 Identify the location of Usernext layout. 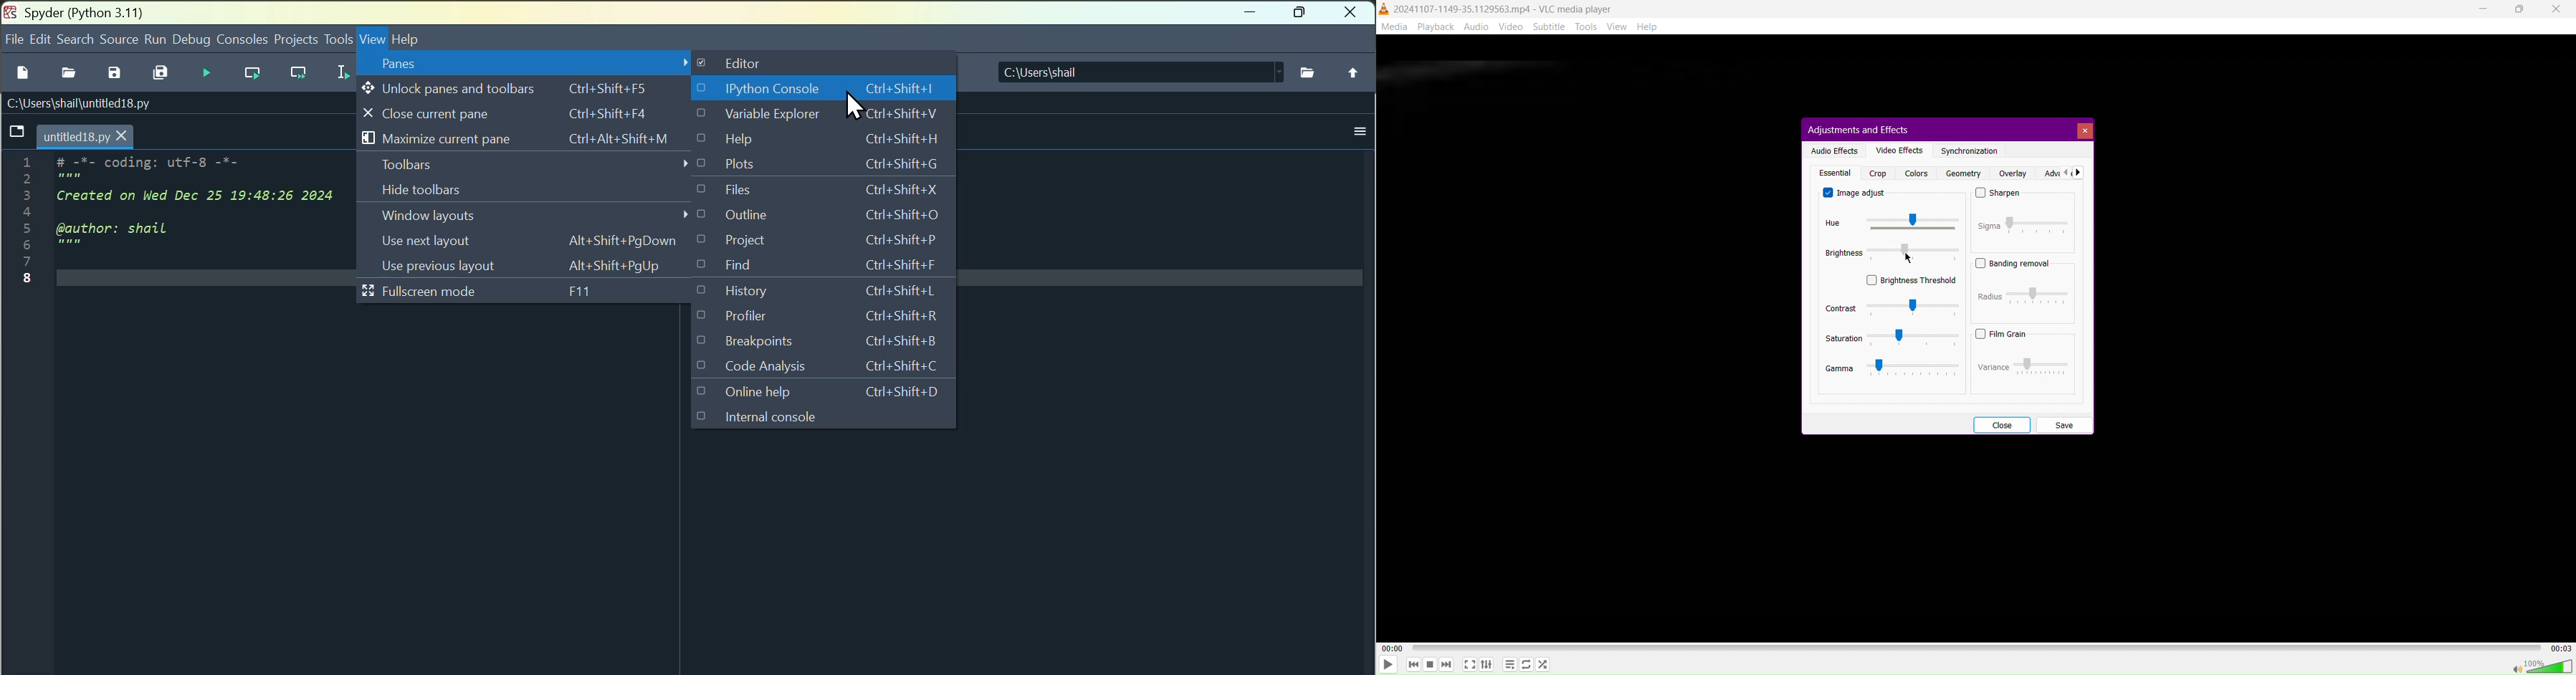
(523, 244).